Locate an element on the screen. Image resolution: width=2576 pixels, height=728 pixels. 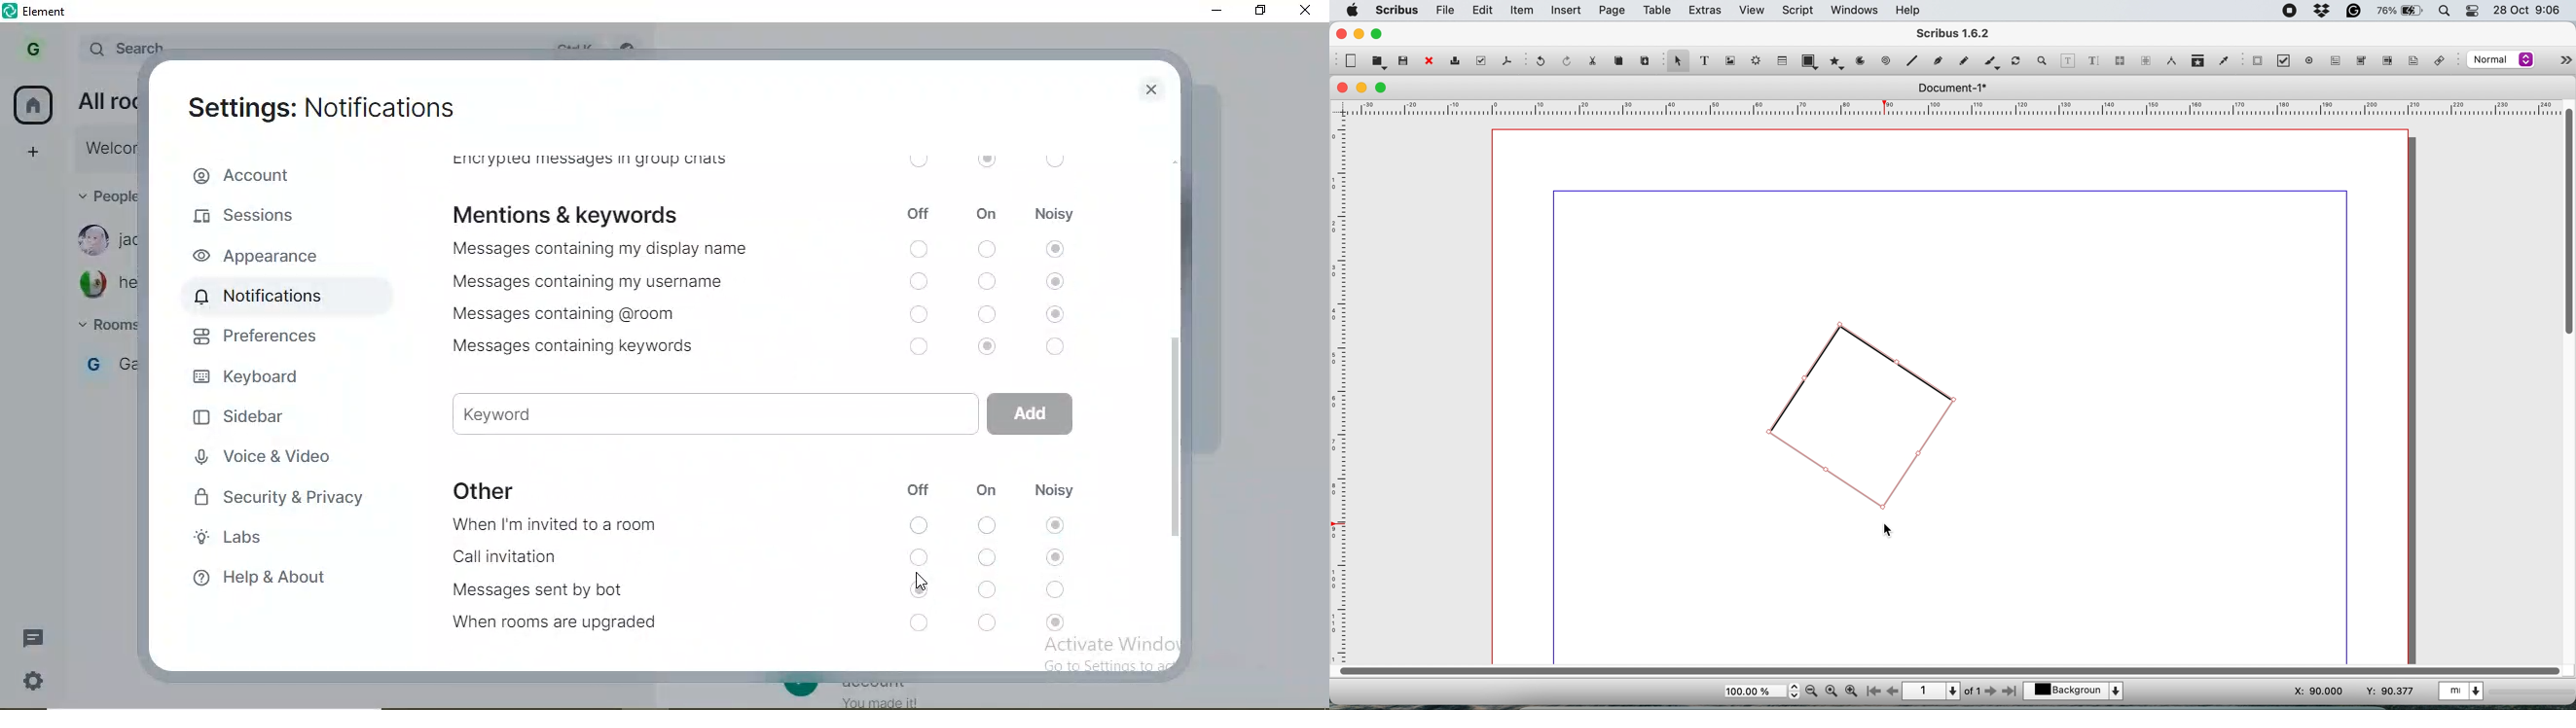
battery is located at coordinates (2399, 12).